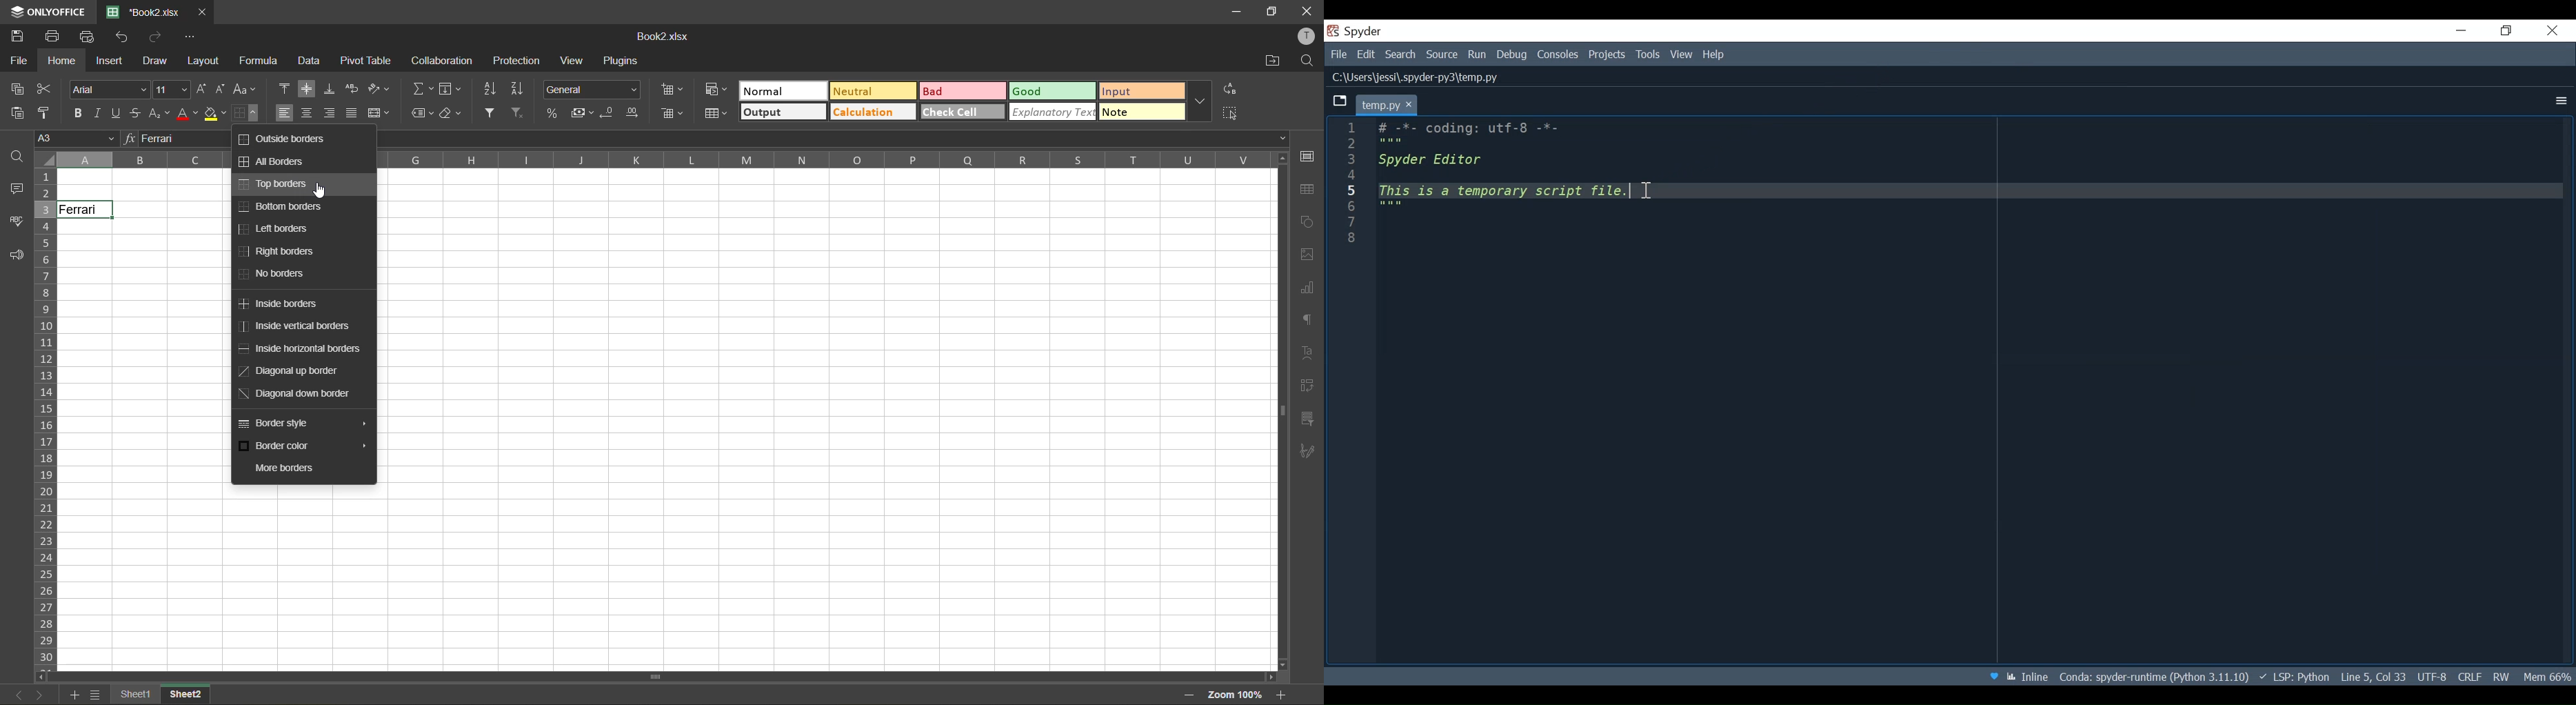 Image resolution: width=2576 pixels, height=728 pixels. Describe the element at coordinates (1713, 56) in the screenshot. I see `Help` at that location.